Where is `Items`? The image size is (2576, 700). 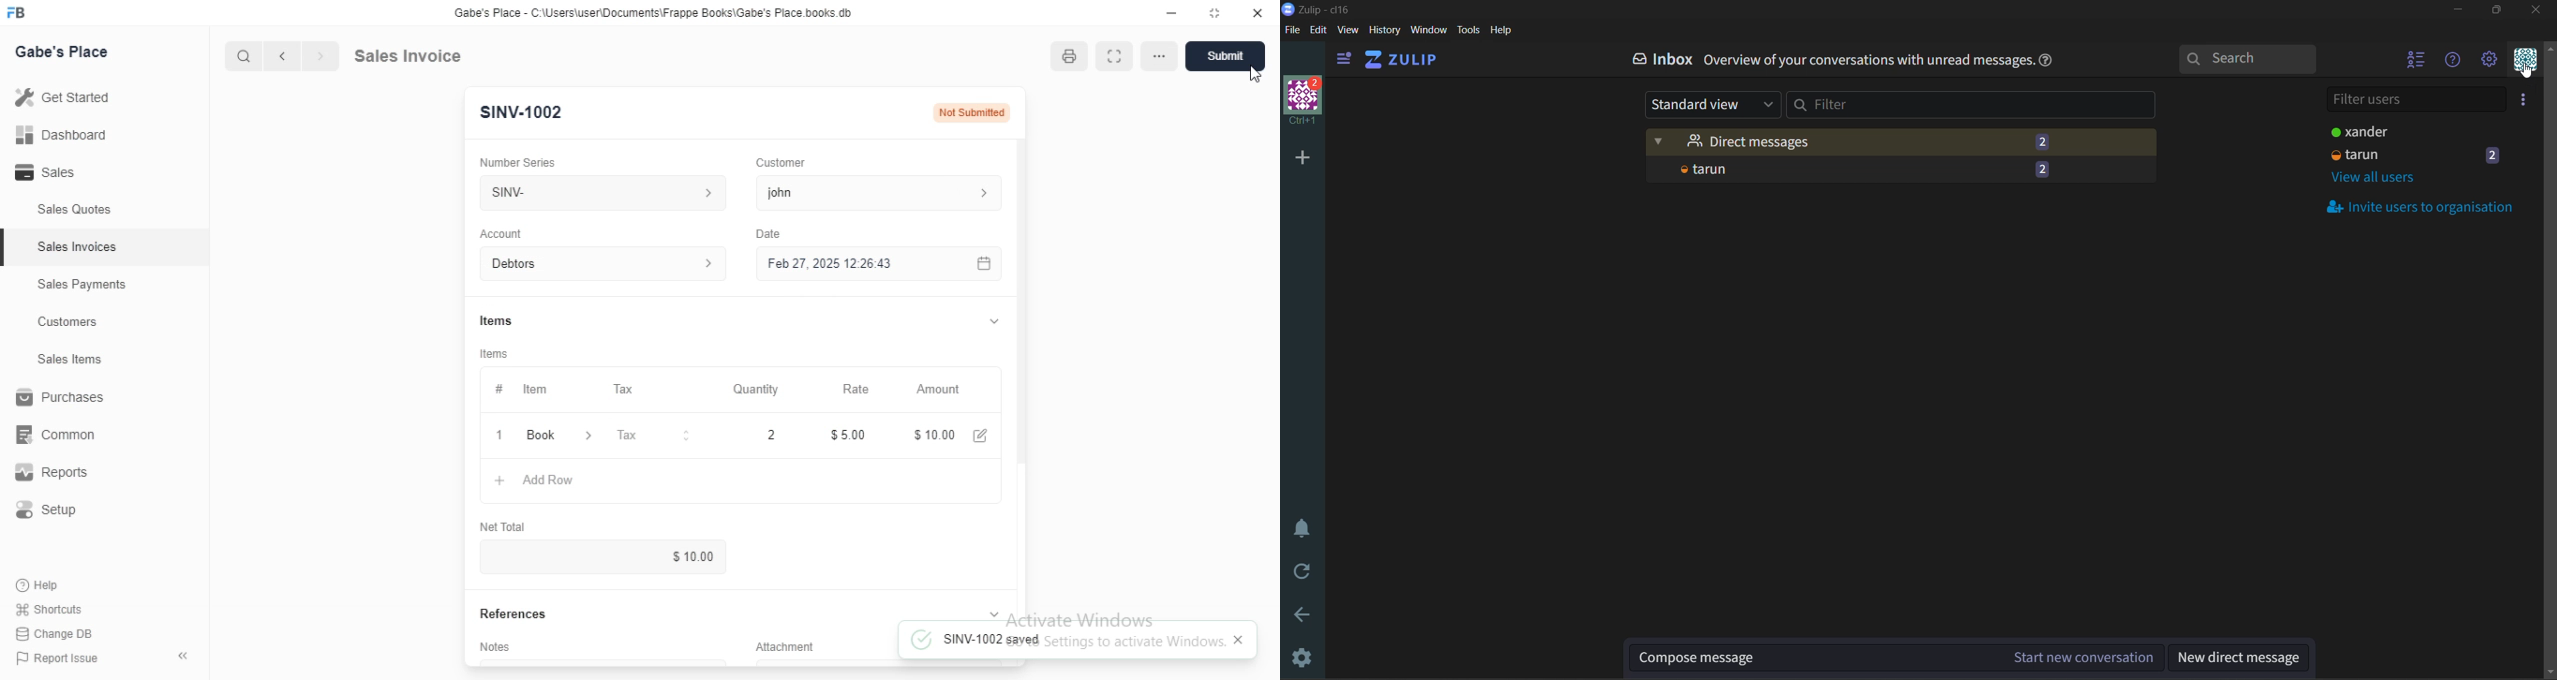
Items is located at coordinates (495, 317).